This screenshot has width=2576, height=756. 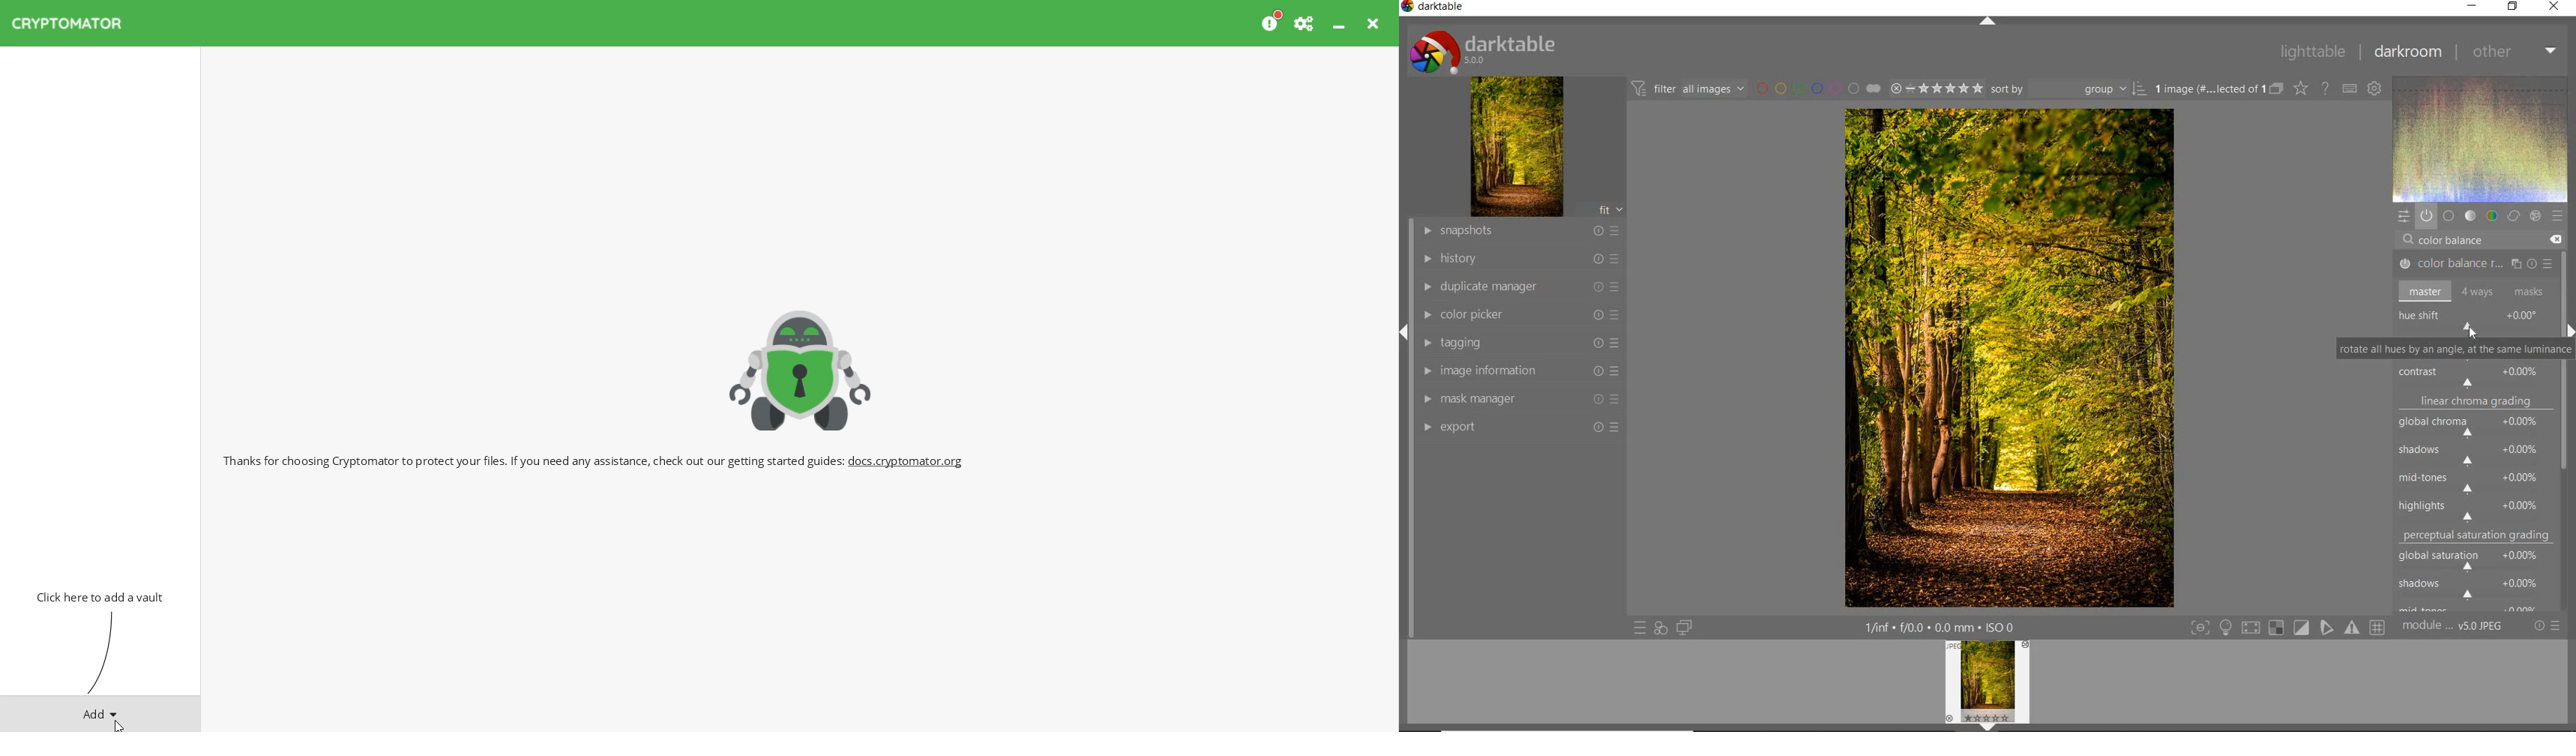 I want to click on selected images, so click(x=2207, y=89).